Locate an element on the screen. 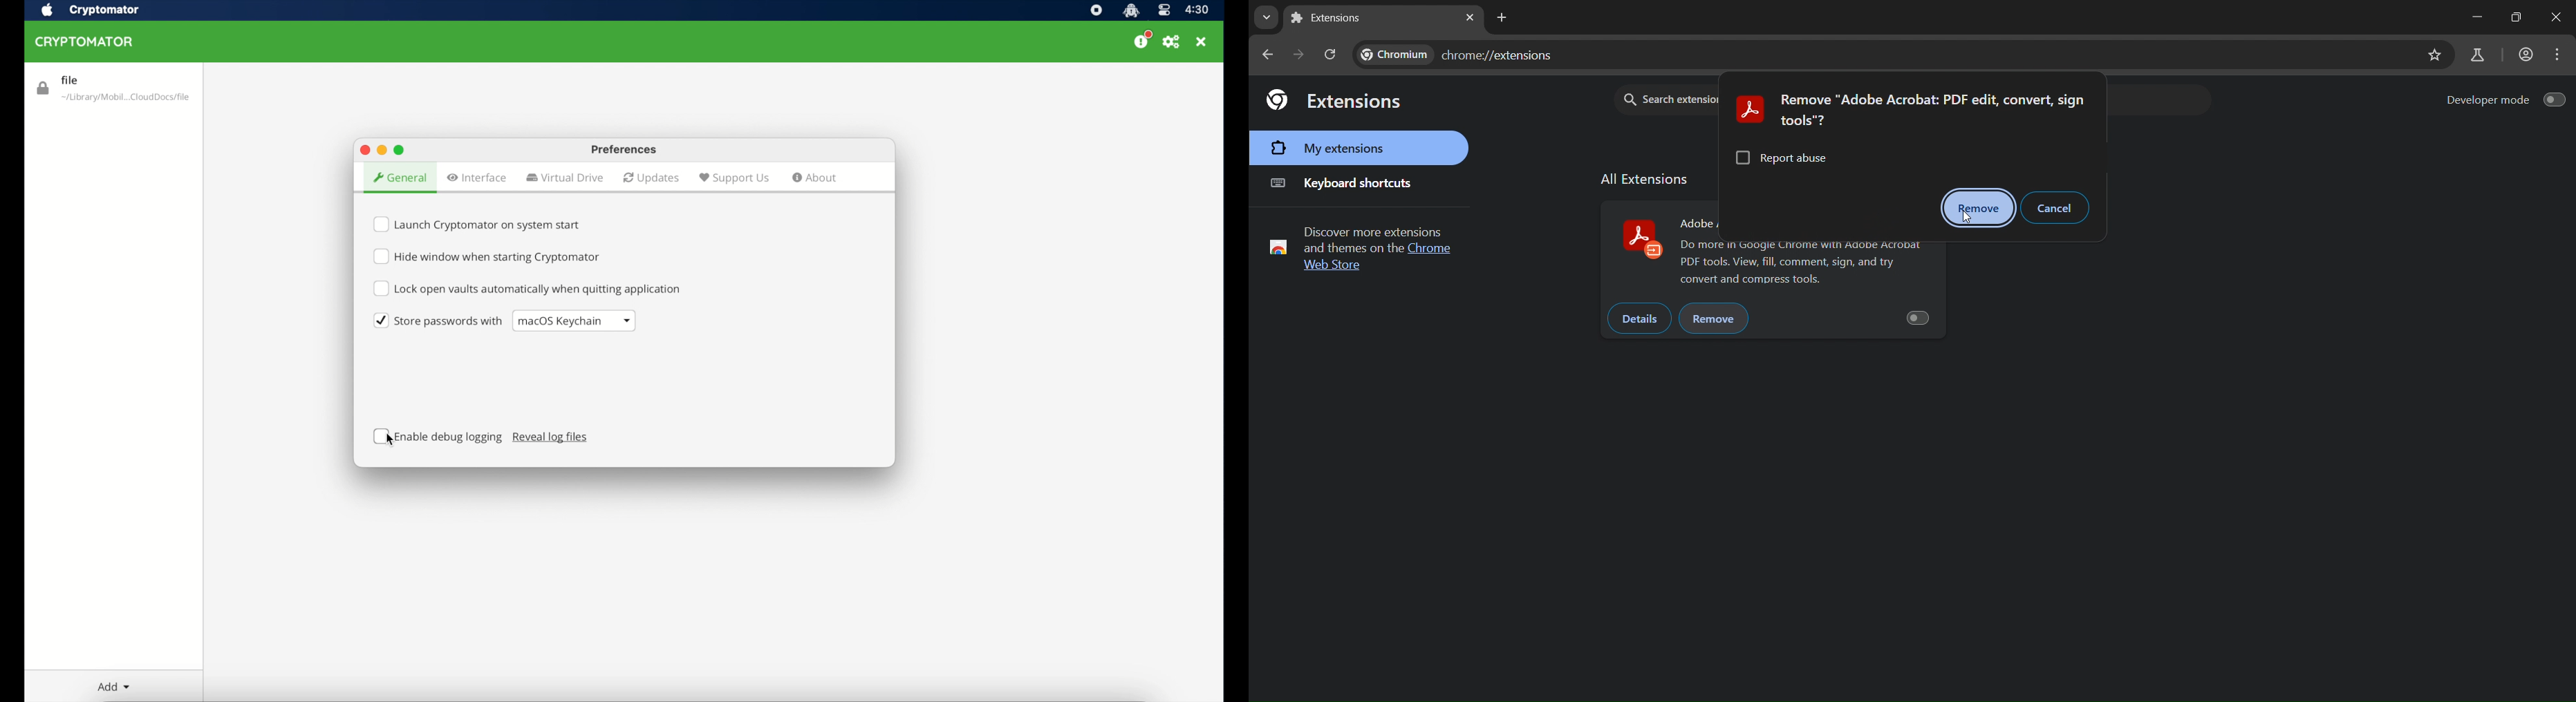 The width and height of the screenshot is (2576, 728). remove is located at coordinates (1717, 319).